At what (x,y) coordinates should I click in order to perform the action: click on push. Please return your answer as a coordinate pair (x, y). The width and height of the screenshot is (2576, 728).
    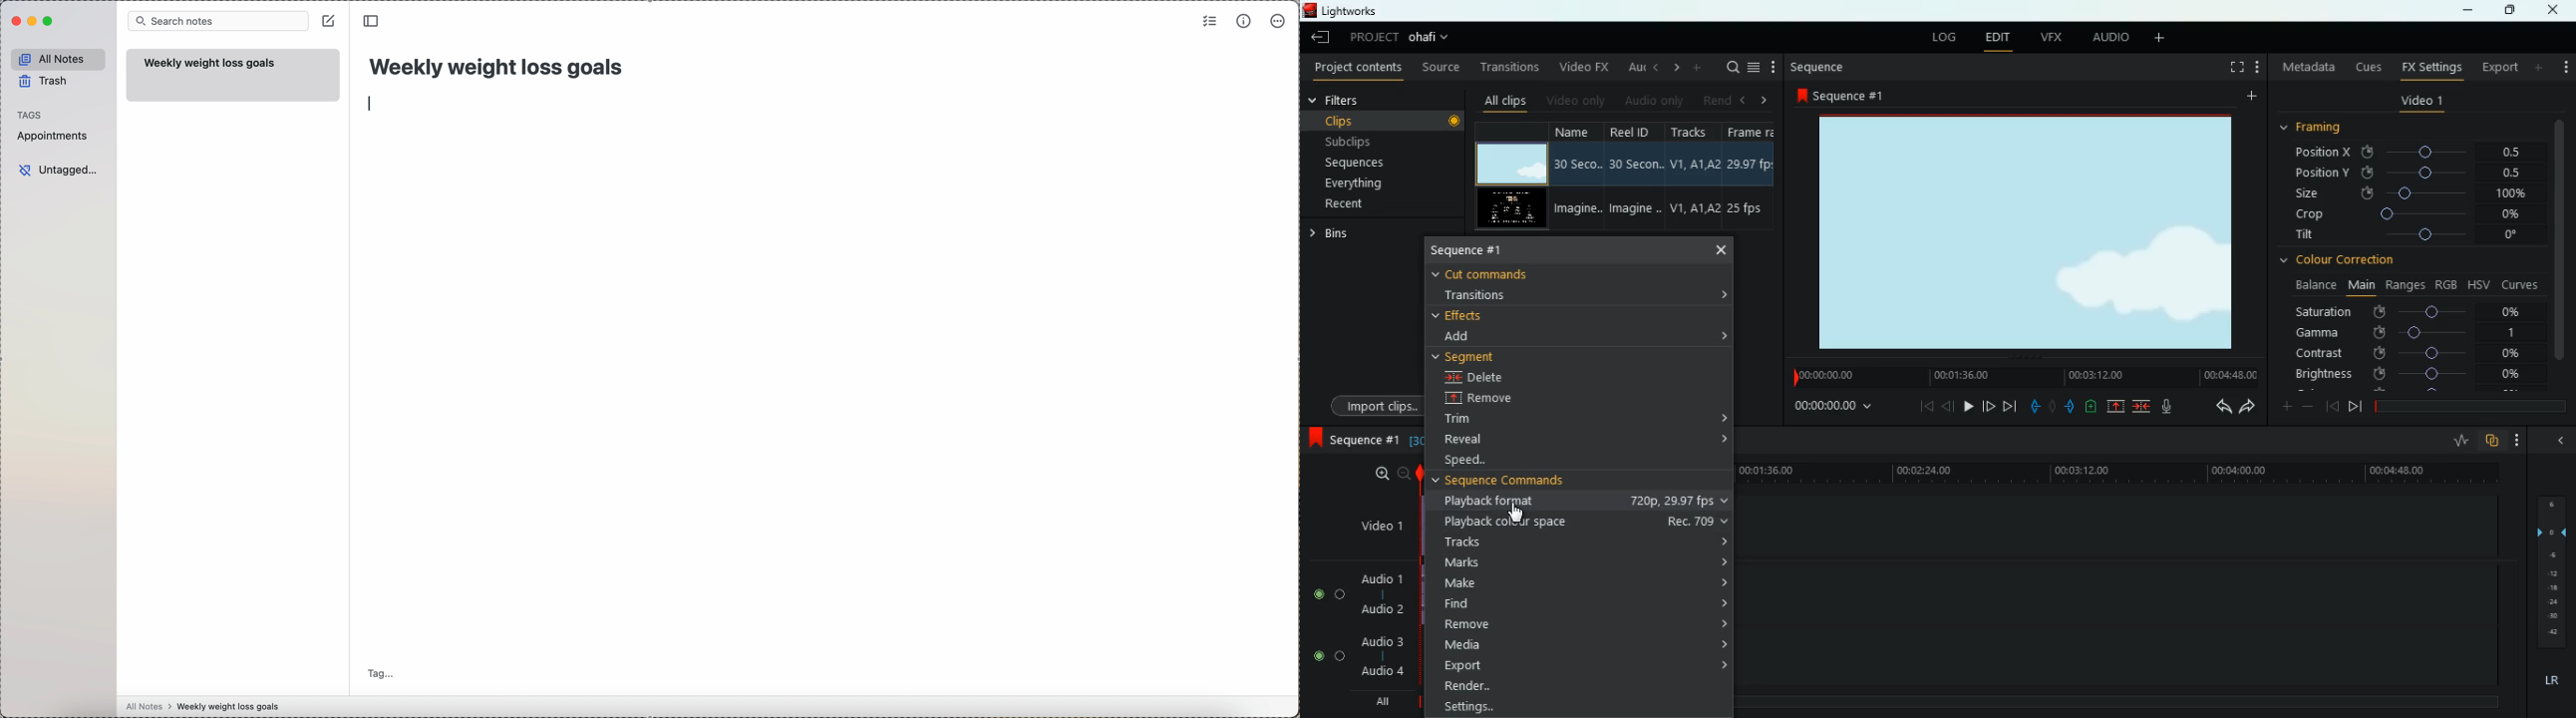
    Looking at the image, I should click on (2071, 407).